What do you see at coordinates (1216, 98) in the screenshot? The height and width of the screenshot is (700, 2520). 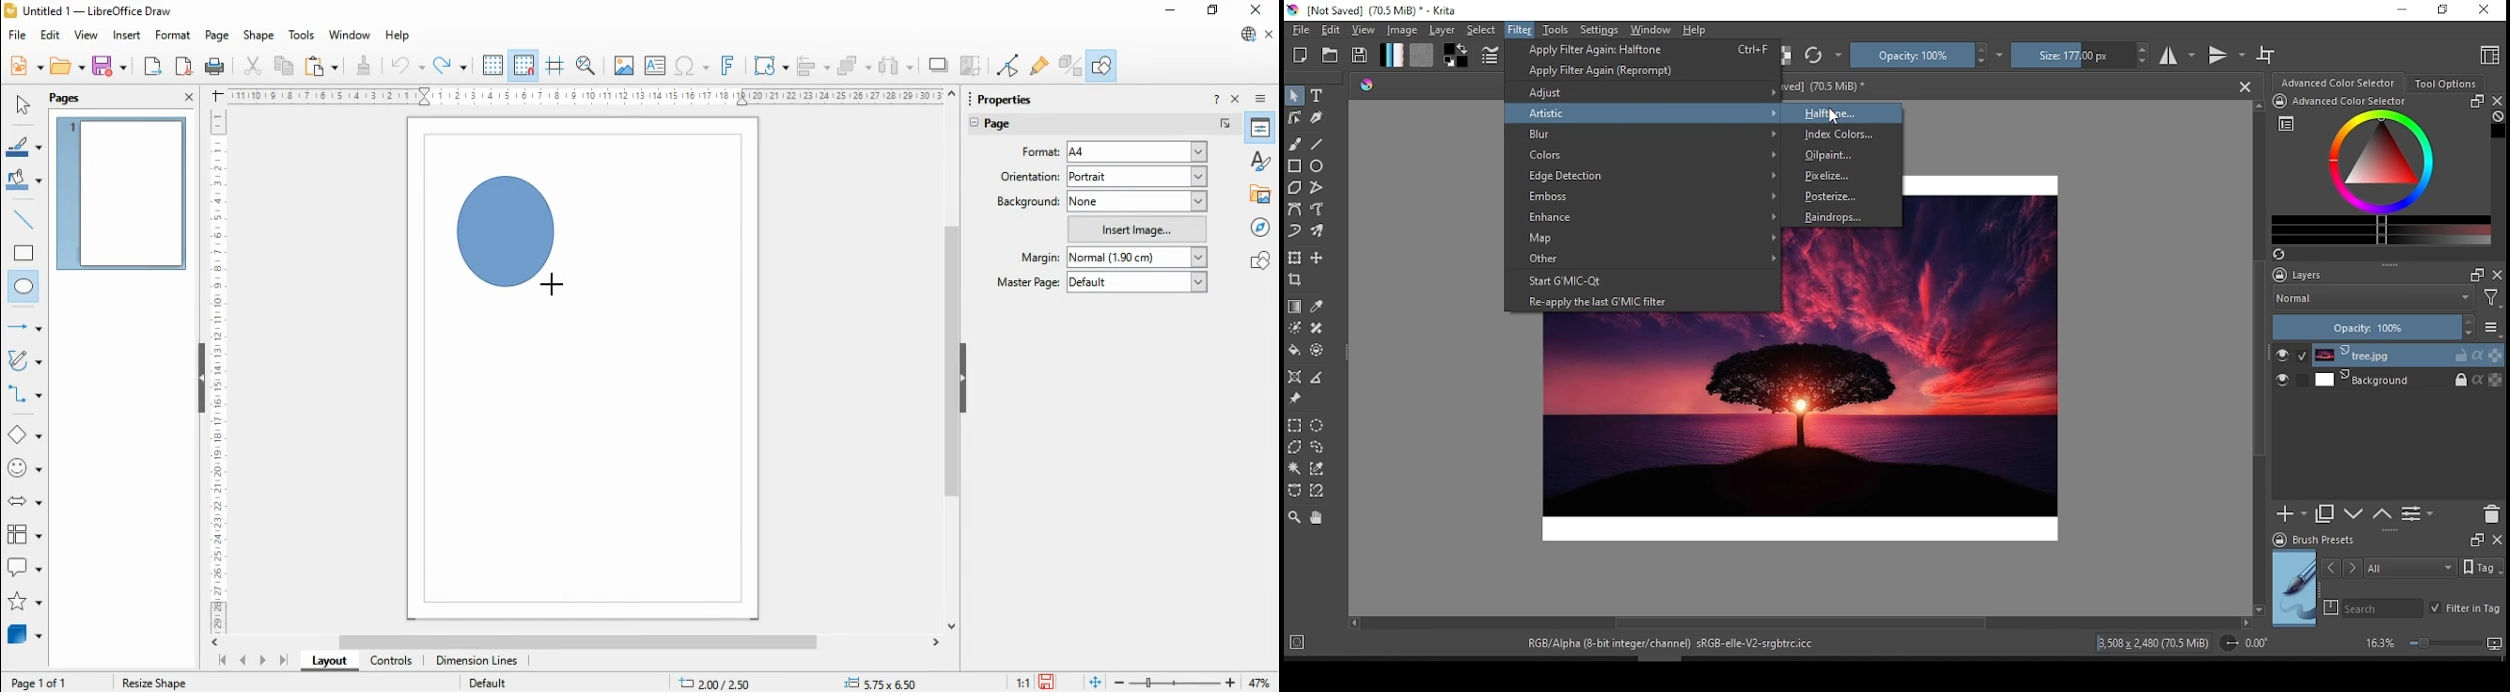 I see `help about this sidebar deck` at bounding box center [1216, 98].